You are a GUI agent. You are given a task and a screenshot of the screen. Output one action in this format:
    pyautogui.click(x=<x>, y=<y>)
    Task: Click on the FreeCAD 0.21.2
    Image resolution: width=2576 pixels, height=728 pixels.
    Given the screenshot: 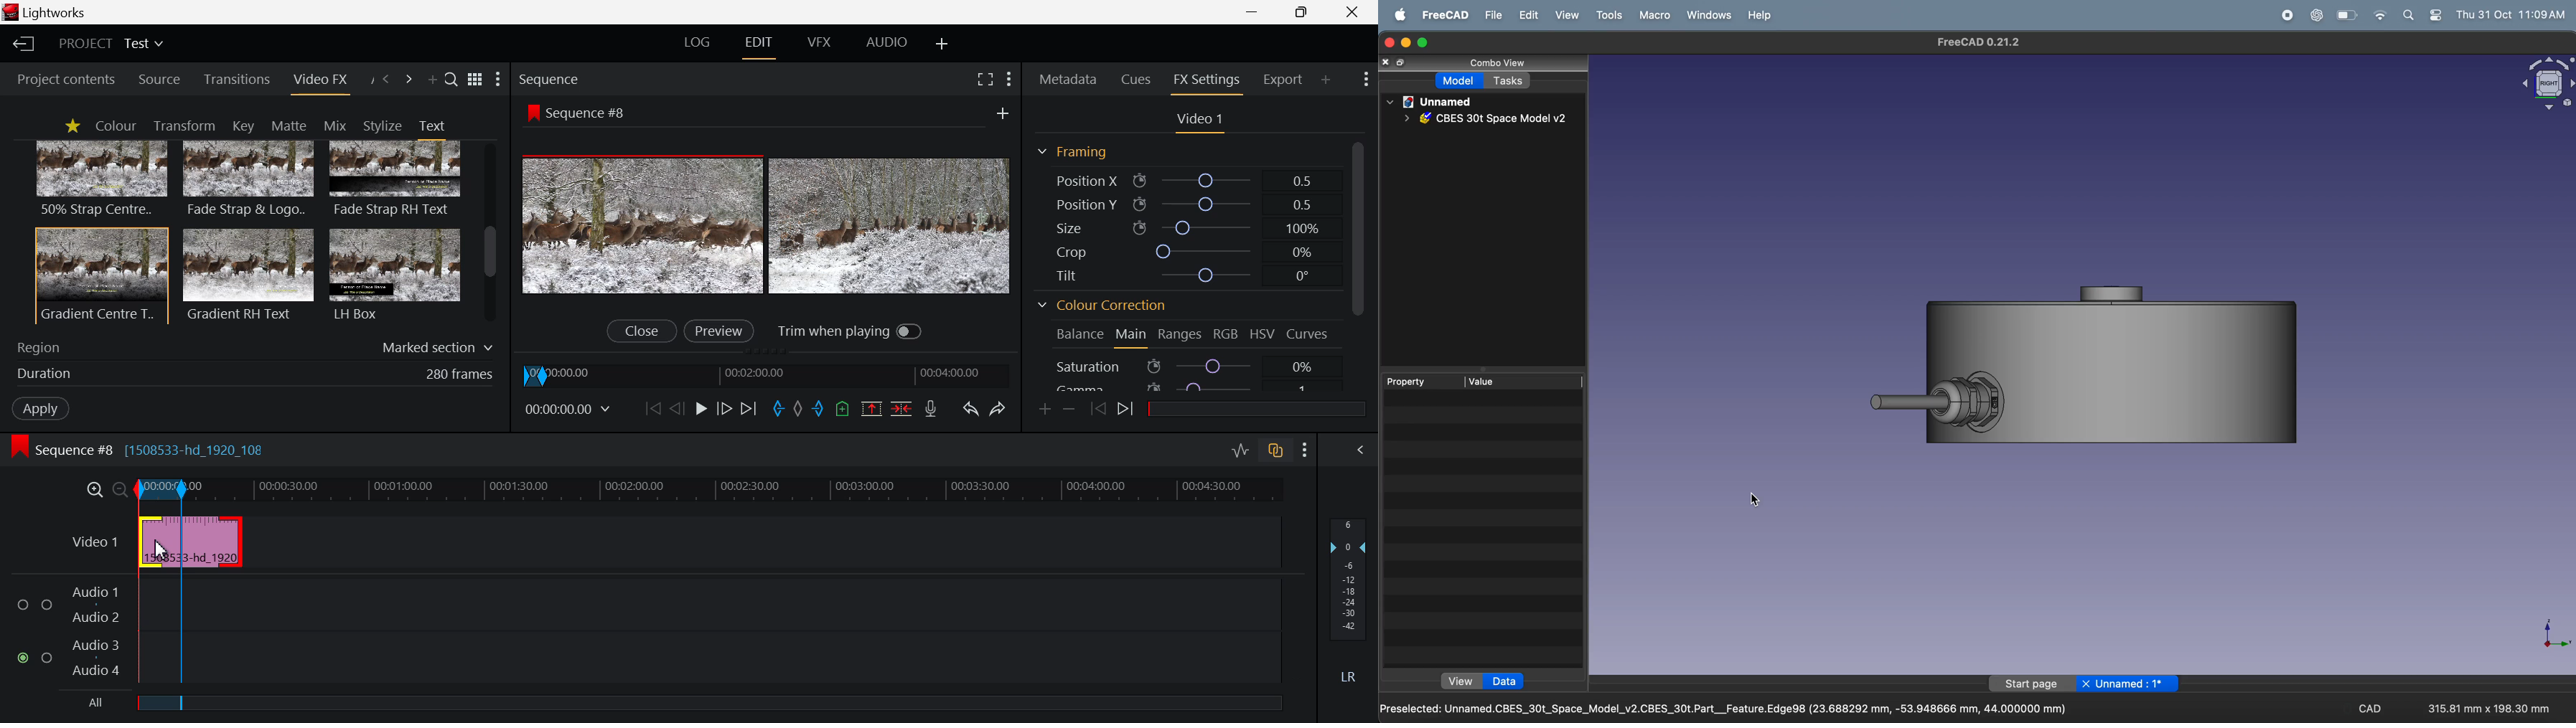 What is the action you would take?
    pyautogui.click(x=1980, y=41)
    